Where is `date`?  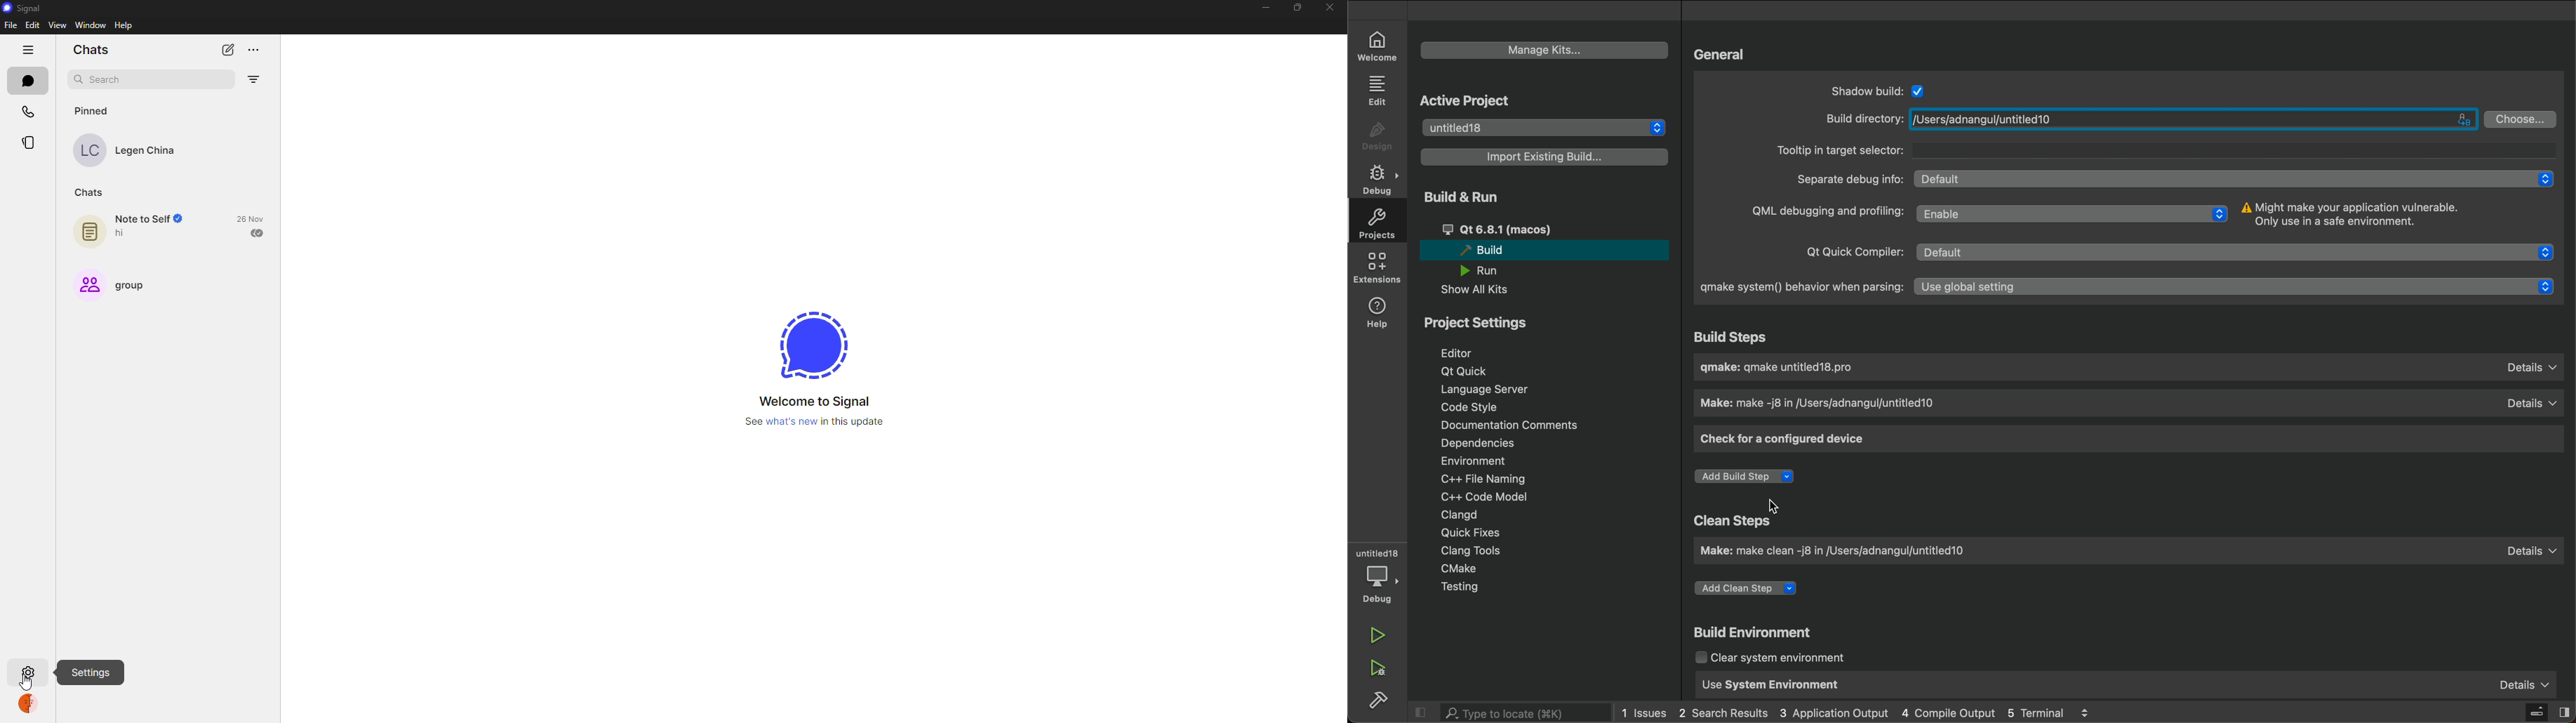 date is located at coordinates (251, 218).